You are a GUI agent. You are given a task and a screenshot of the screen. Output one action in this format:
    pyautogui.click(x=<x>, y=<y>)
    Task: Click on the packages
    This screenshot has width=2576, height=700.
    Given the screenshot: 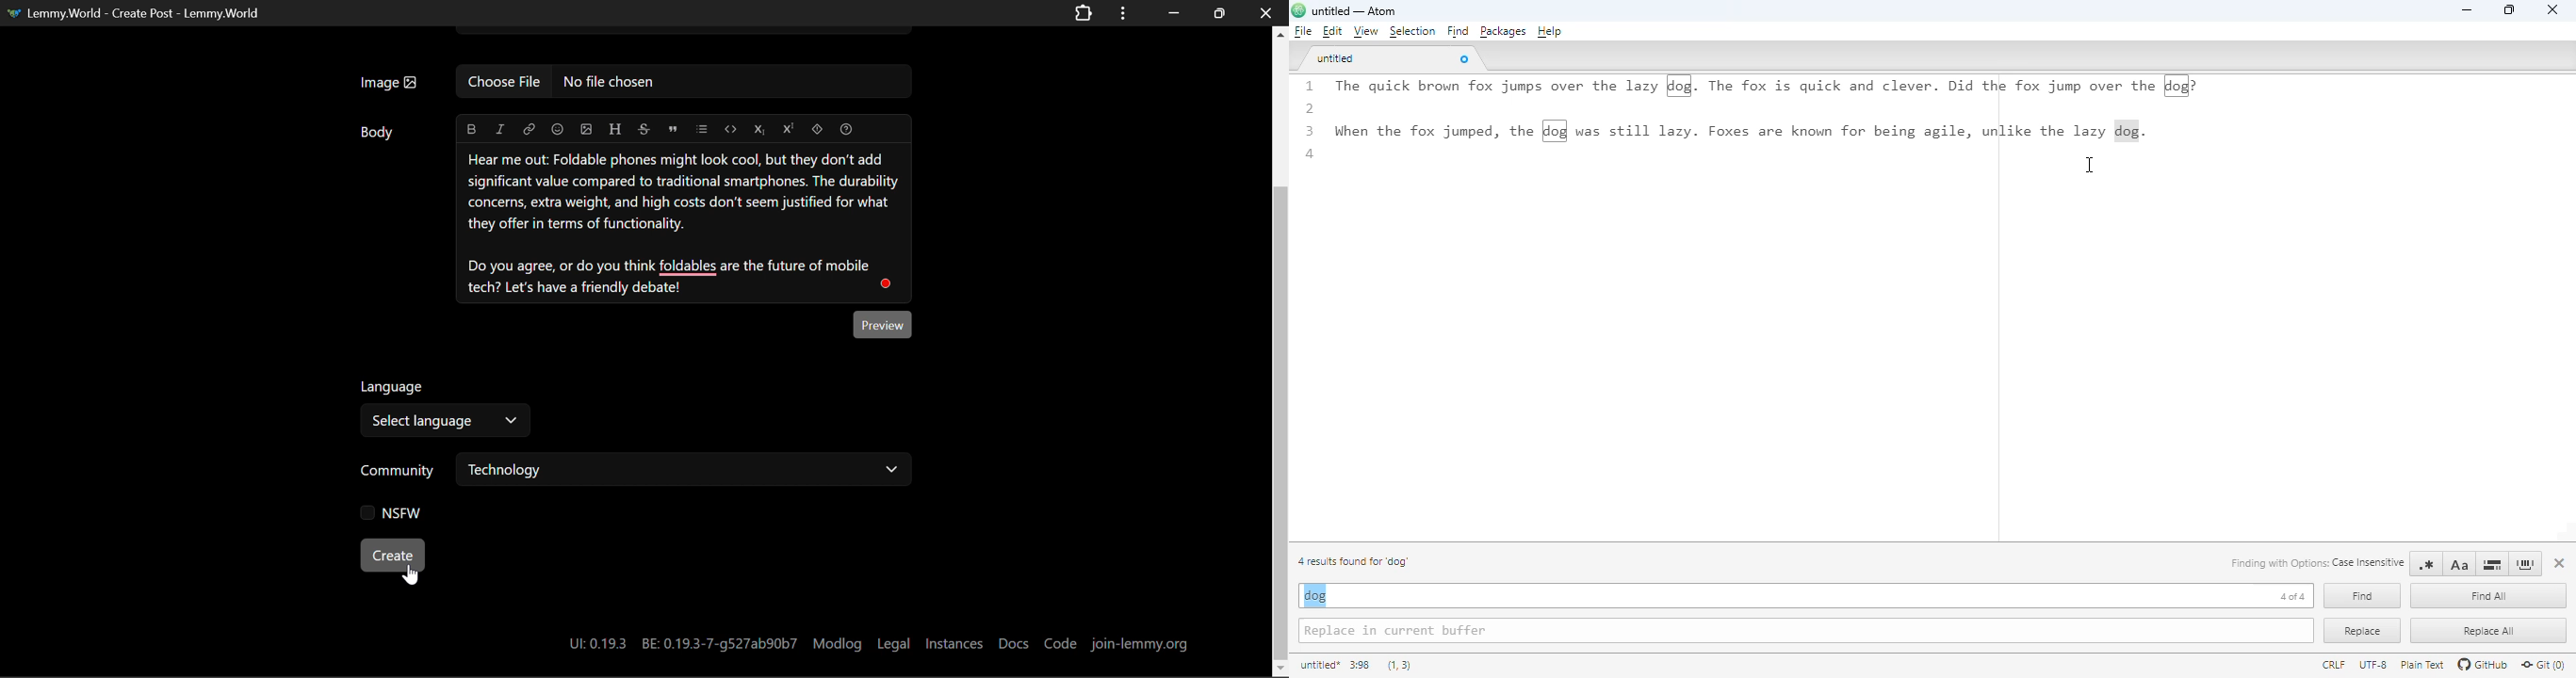 What is the action you would take?
    pyautogui.click(x=1503, y=31)
    